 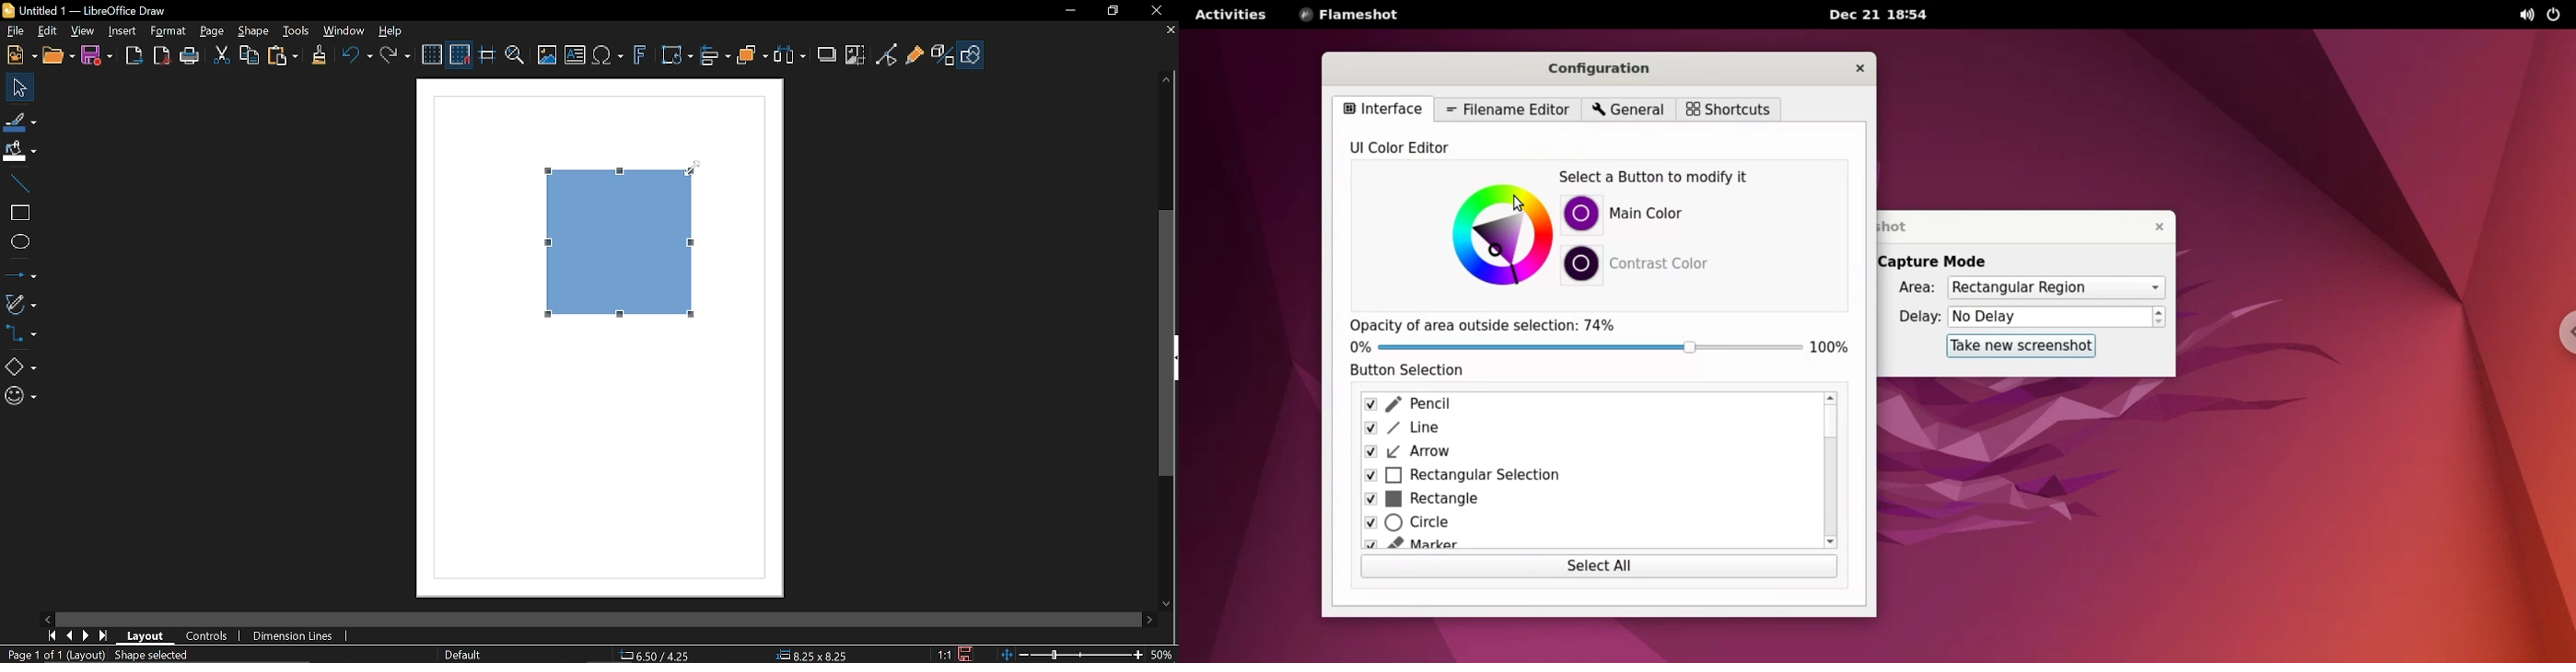 I want to click on Page, so click(x=212, y=31).